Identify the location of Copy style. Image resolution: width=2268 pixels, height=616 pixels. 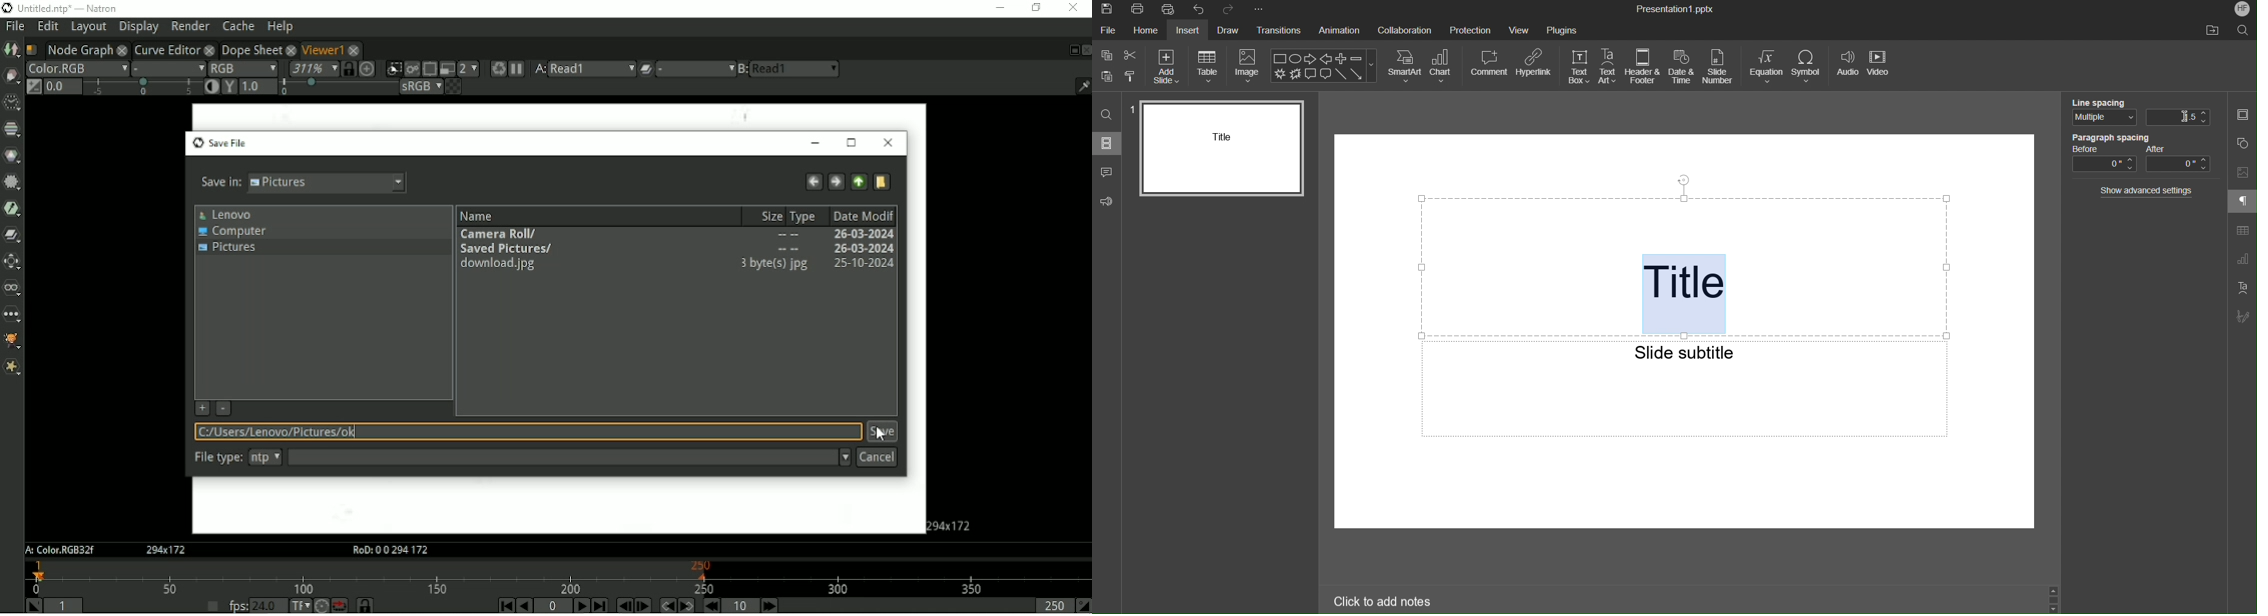
(1132, 77).